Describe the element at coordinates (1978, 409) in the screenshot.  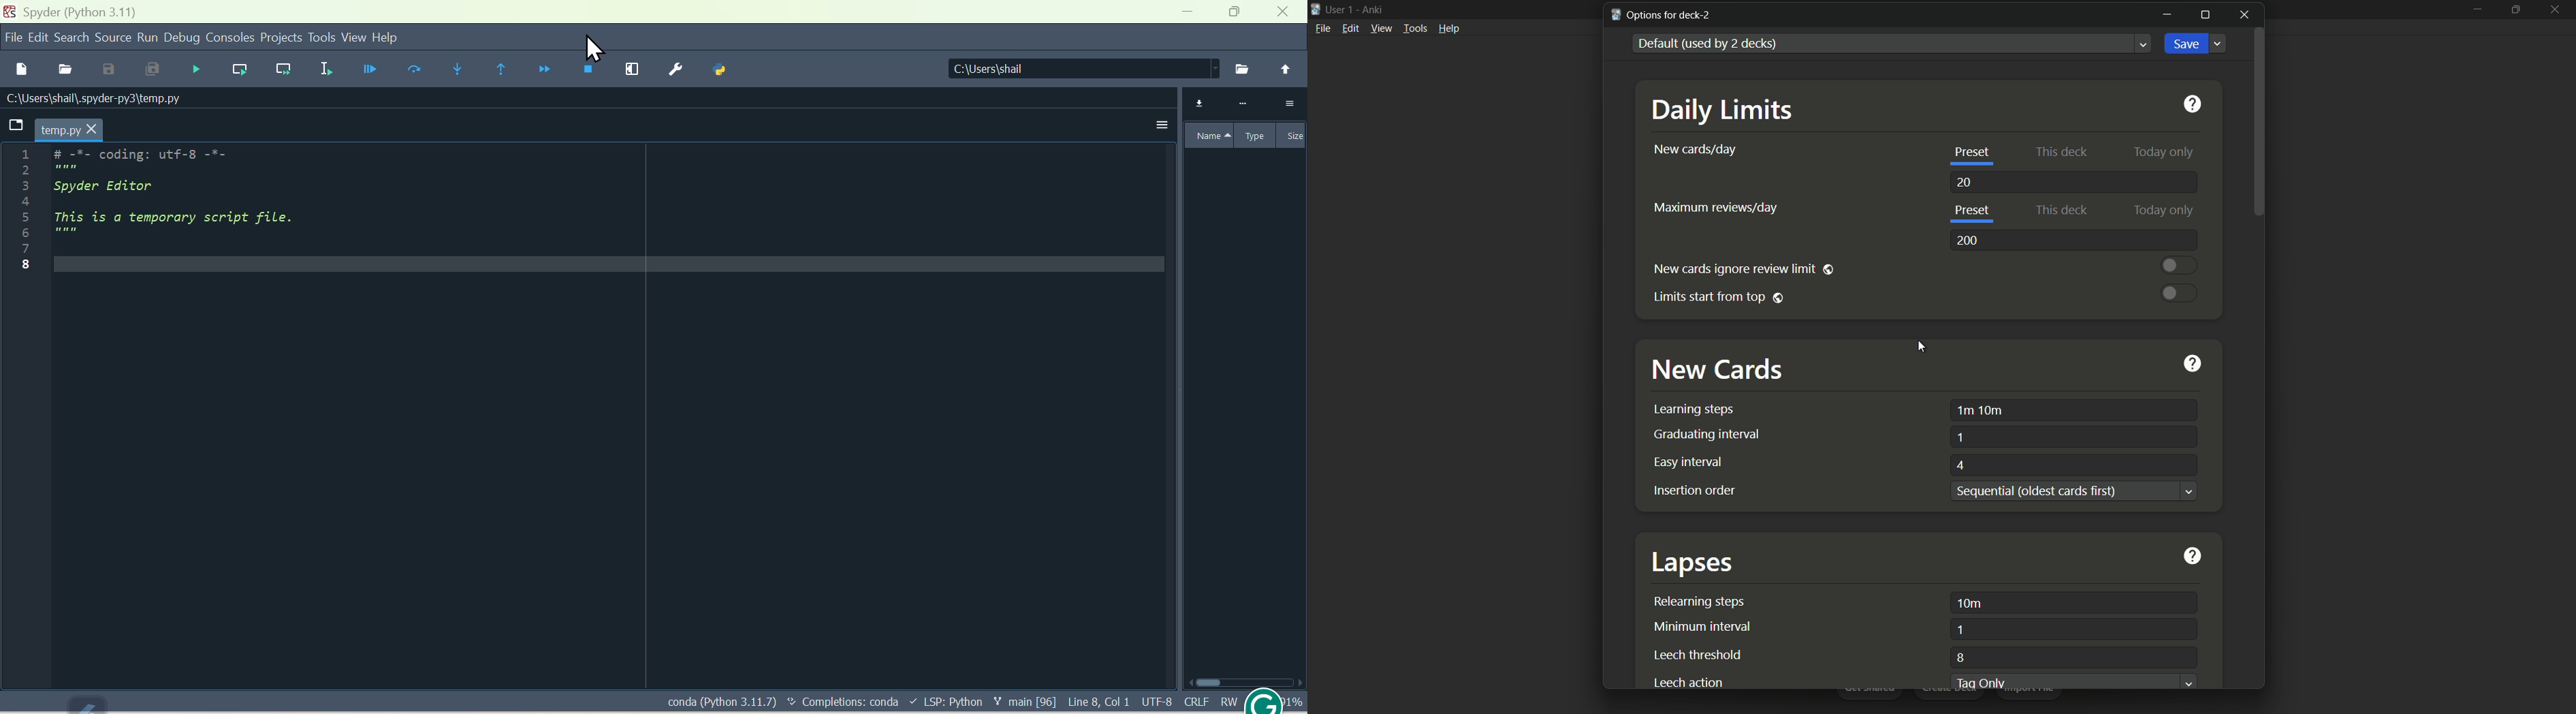
I see `1m 10m` at that location.